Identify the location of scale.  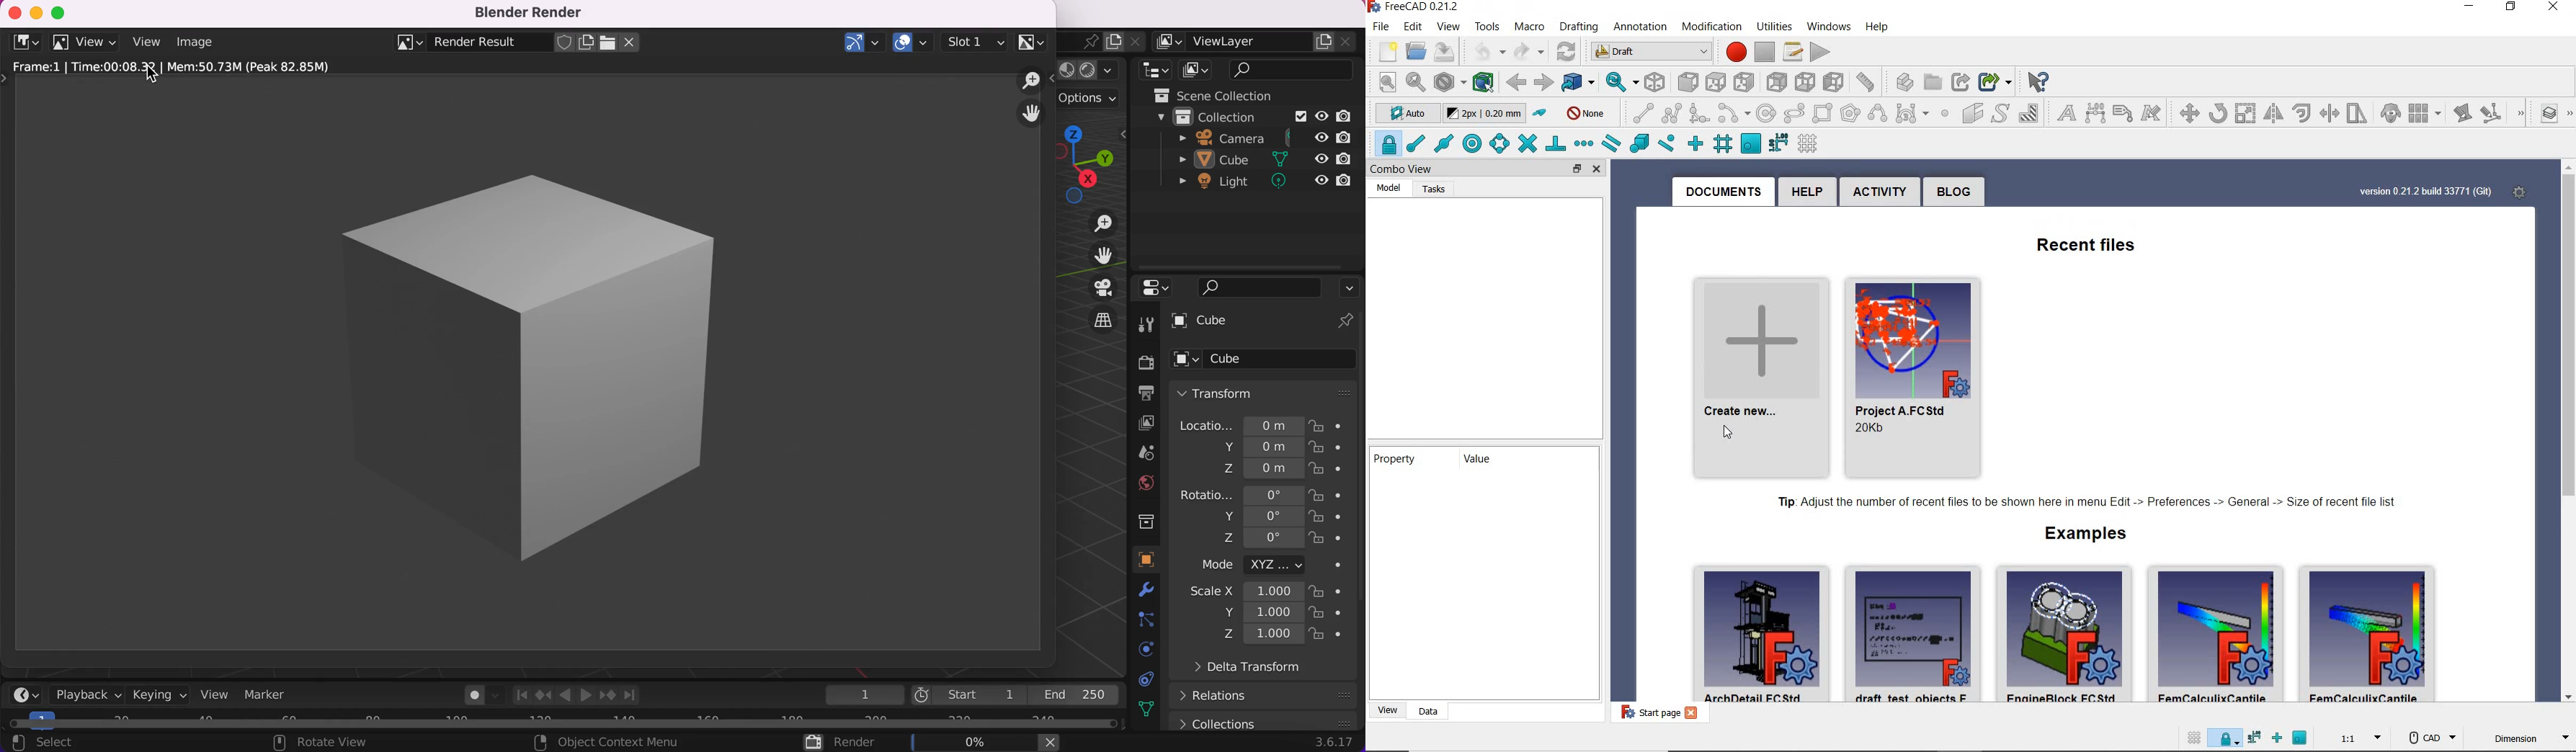
(2245, 112).